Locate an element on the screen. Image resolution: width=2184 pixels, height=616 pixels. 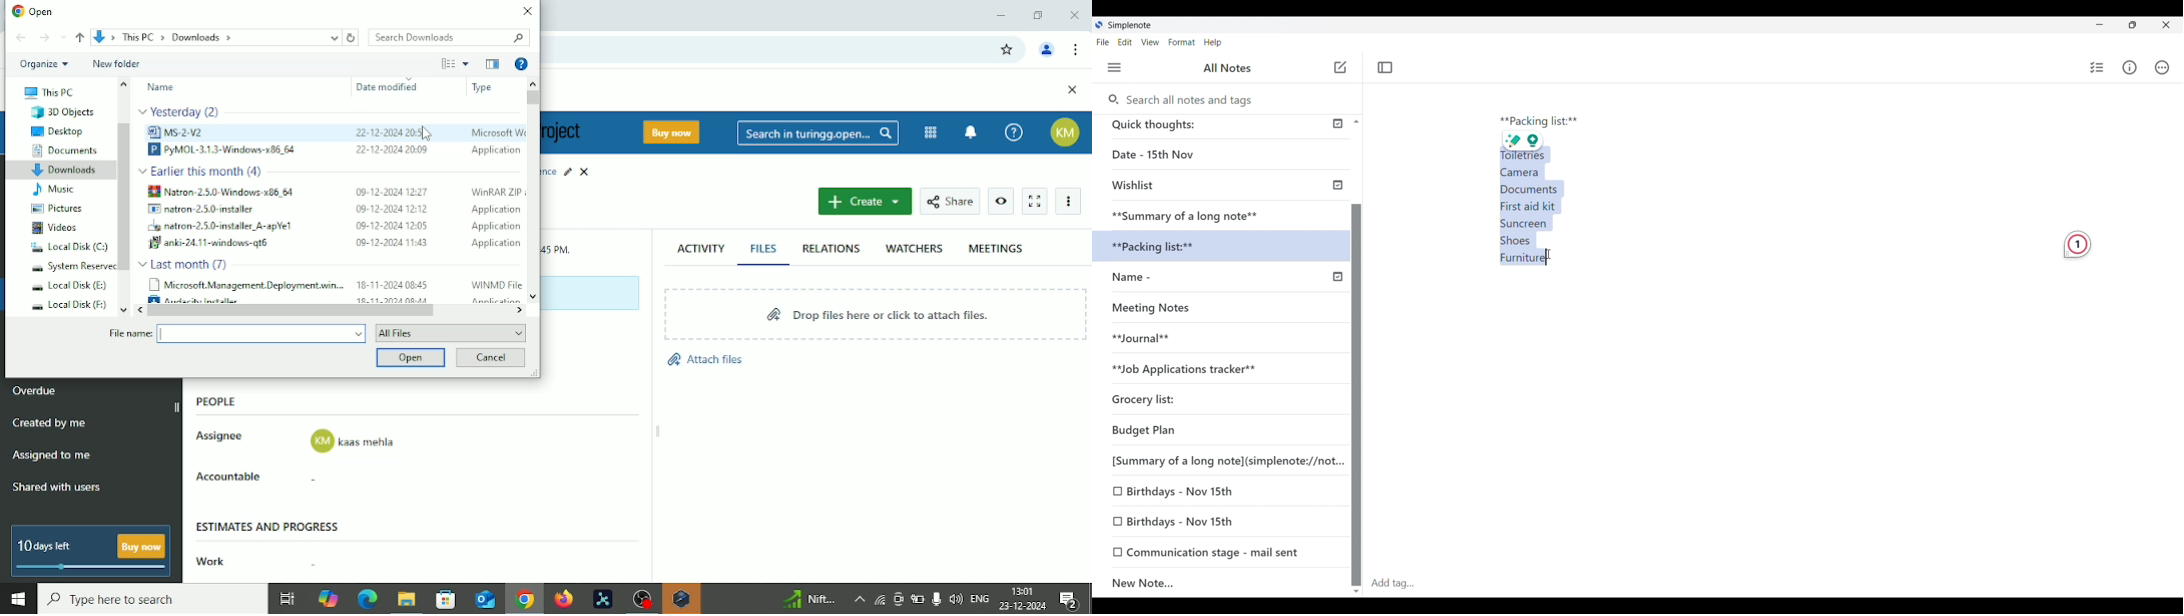
file name is located at coordinates (128, 334).